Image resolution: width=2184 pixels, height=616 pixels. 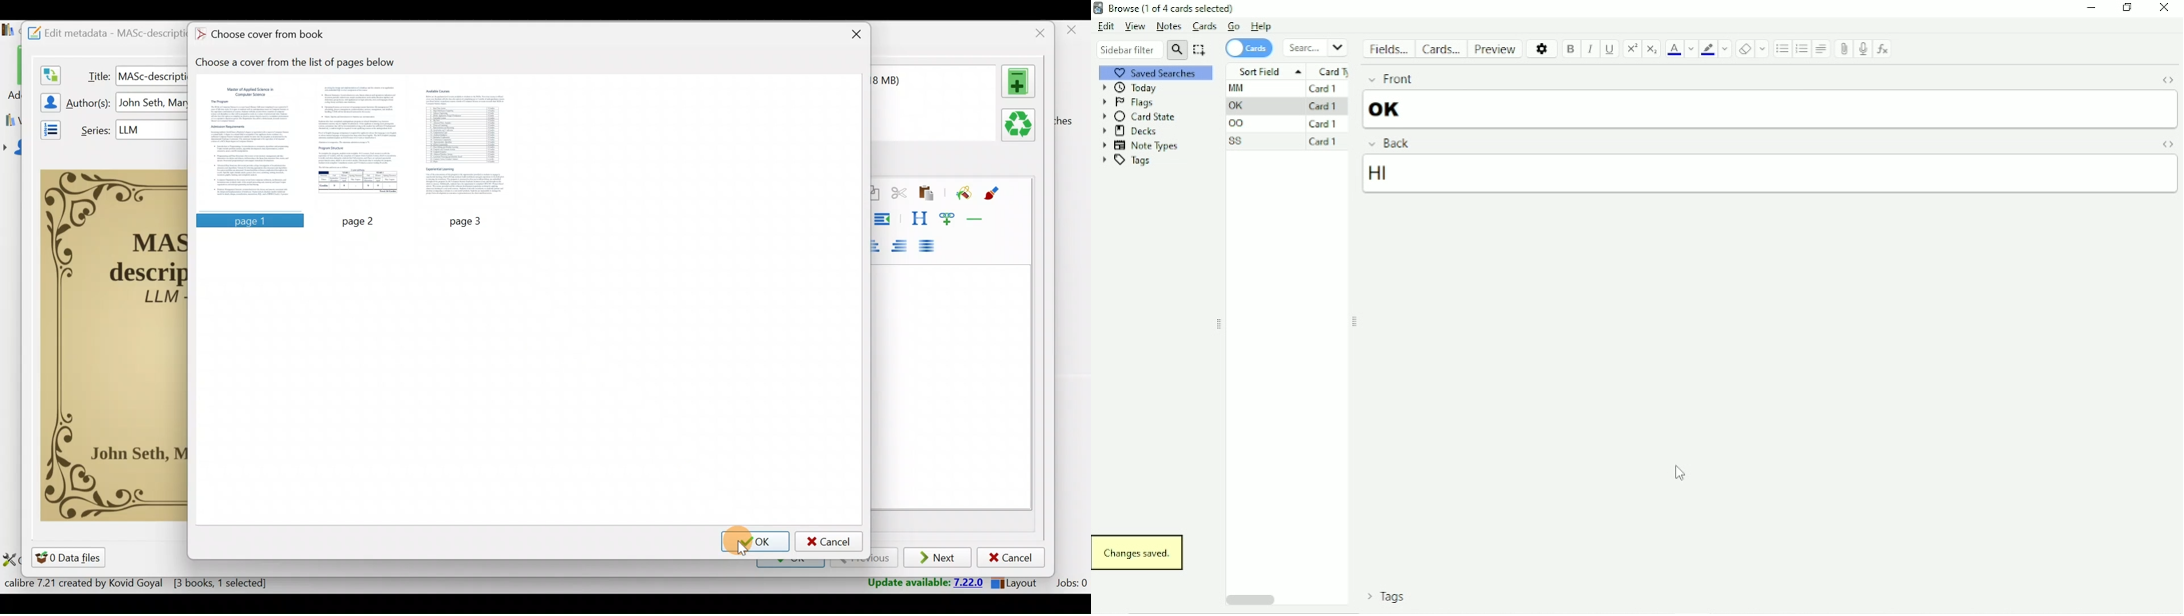 I want to click on View, so click(x=1134, y=26).